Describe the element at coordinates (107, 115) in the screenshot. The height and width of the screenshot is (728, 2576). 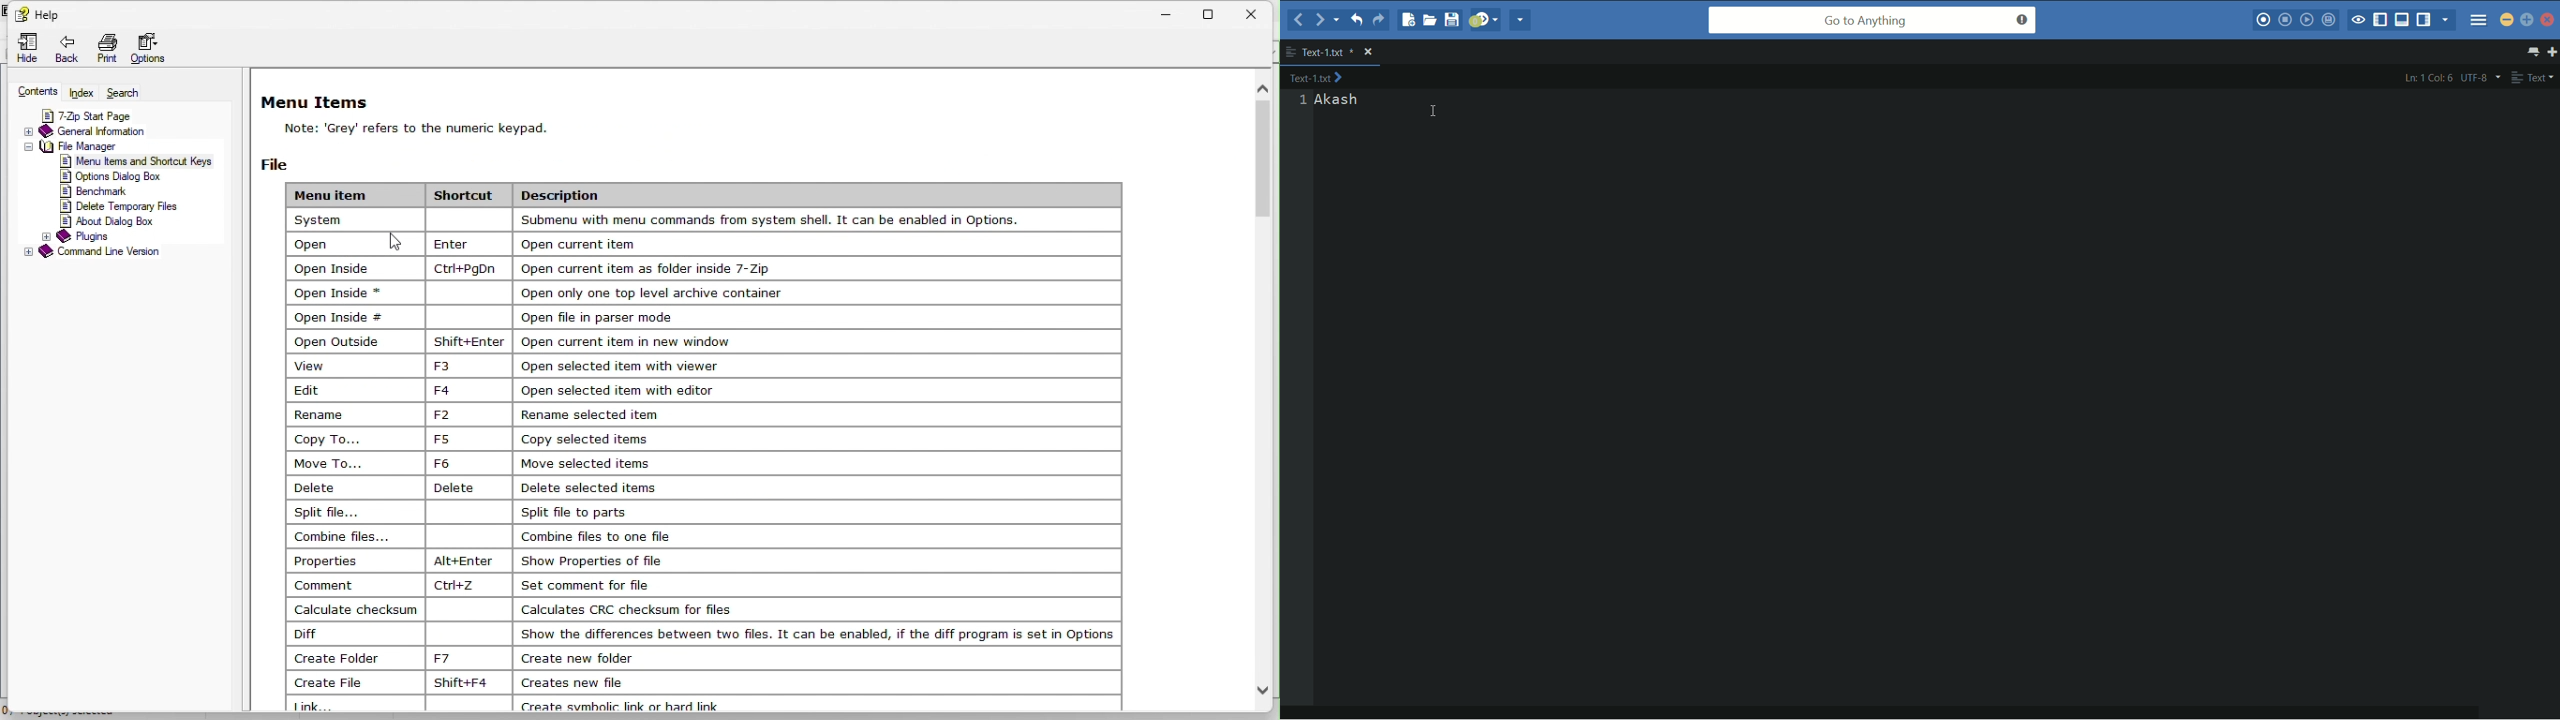
I see `7 zip start page` at that location.